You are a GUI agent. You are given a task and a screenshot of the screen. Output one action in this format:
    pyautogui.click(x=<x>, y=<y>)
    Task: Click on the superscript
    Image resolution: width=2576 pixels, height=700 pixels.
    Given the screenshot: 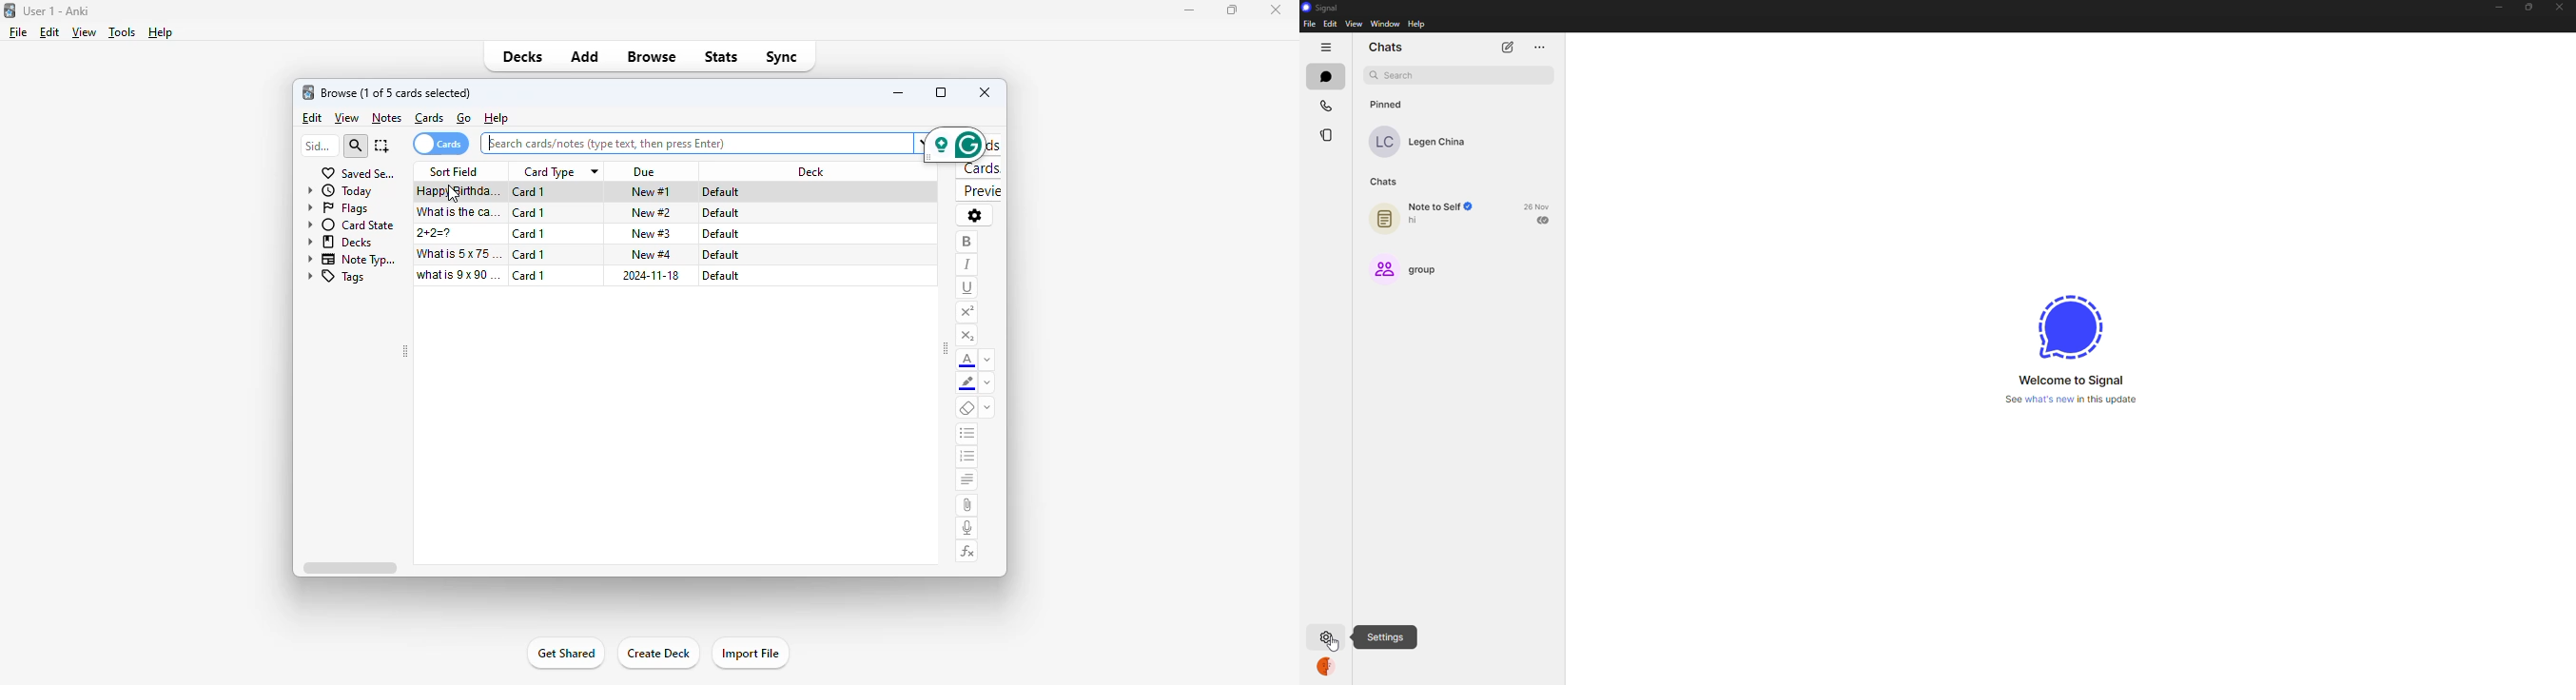 What is the action you would take?
    pyautogui.click(x=967, y=313)
    